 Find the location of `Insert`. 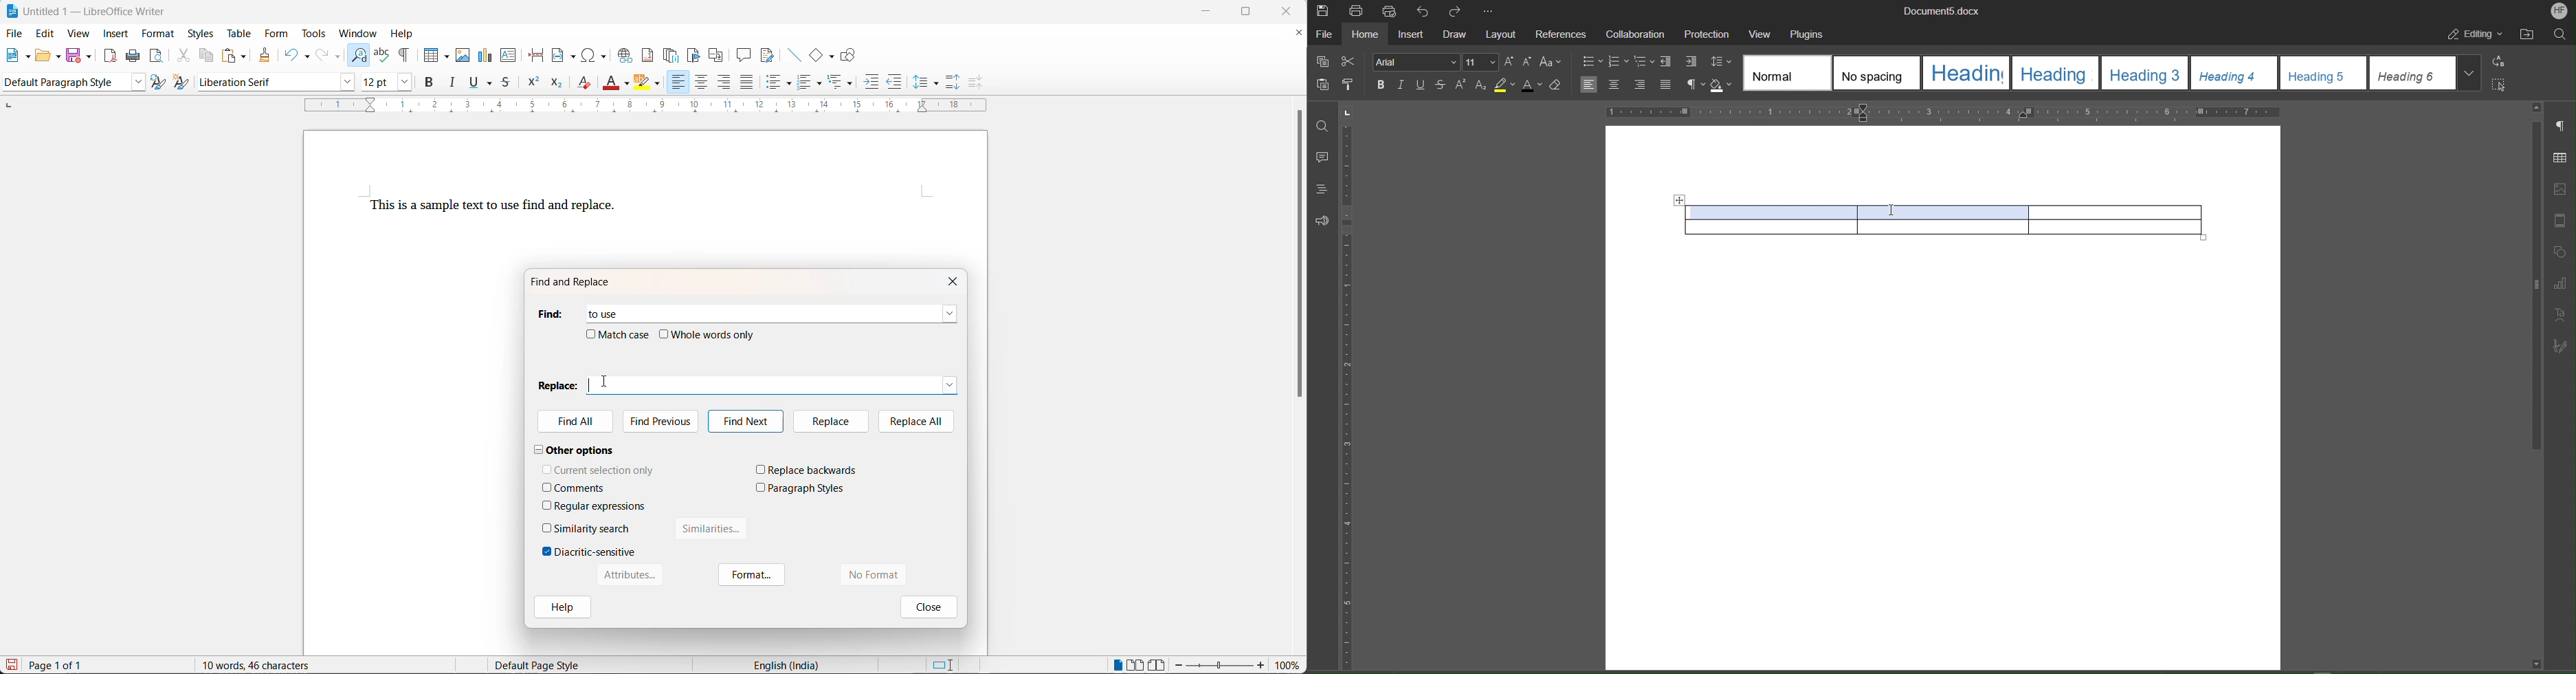

Insert is located at coordinates (1414, 36).